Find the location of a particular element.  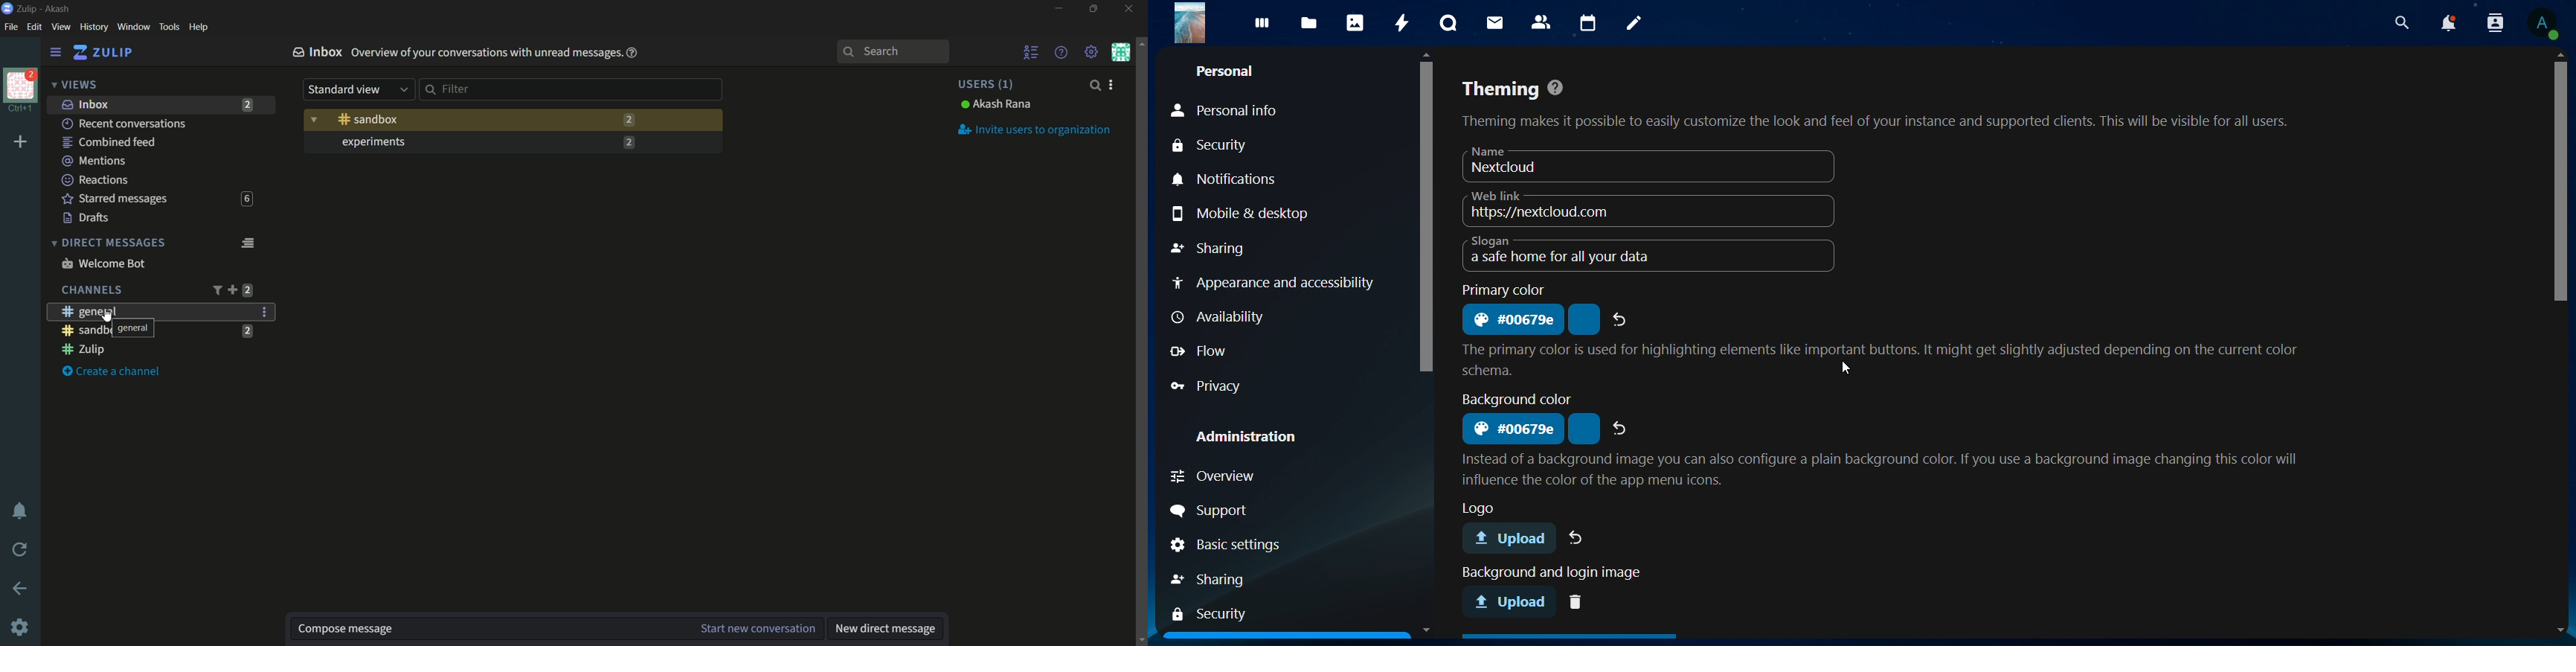

theming is located at coordinates (1875, 105).